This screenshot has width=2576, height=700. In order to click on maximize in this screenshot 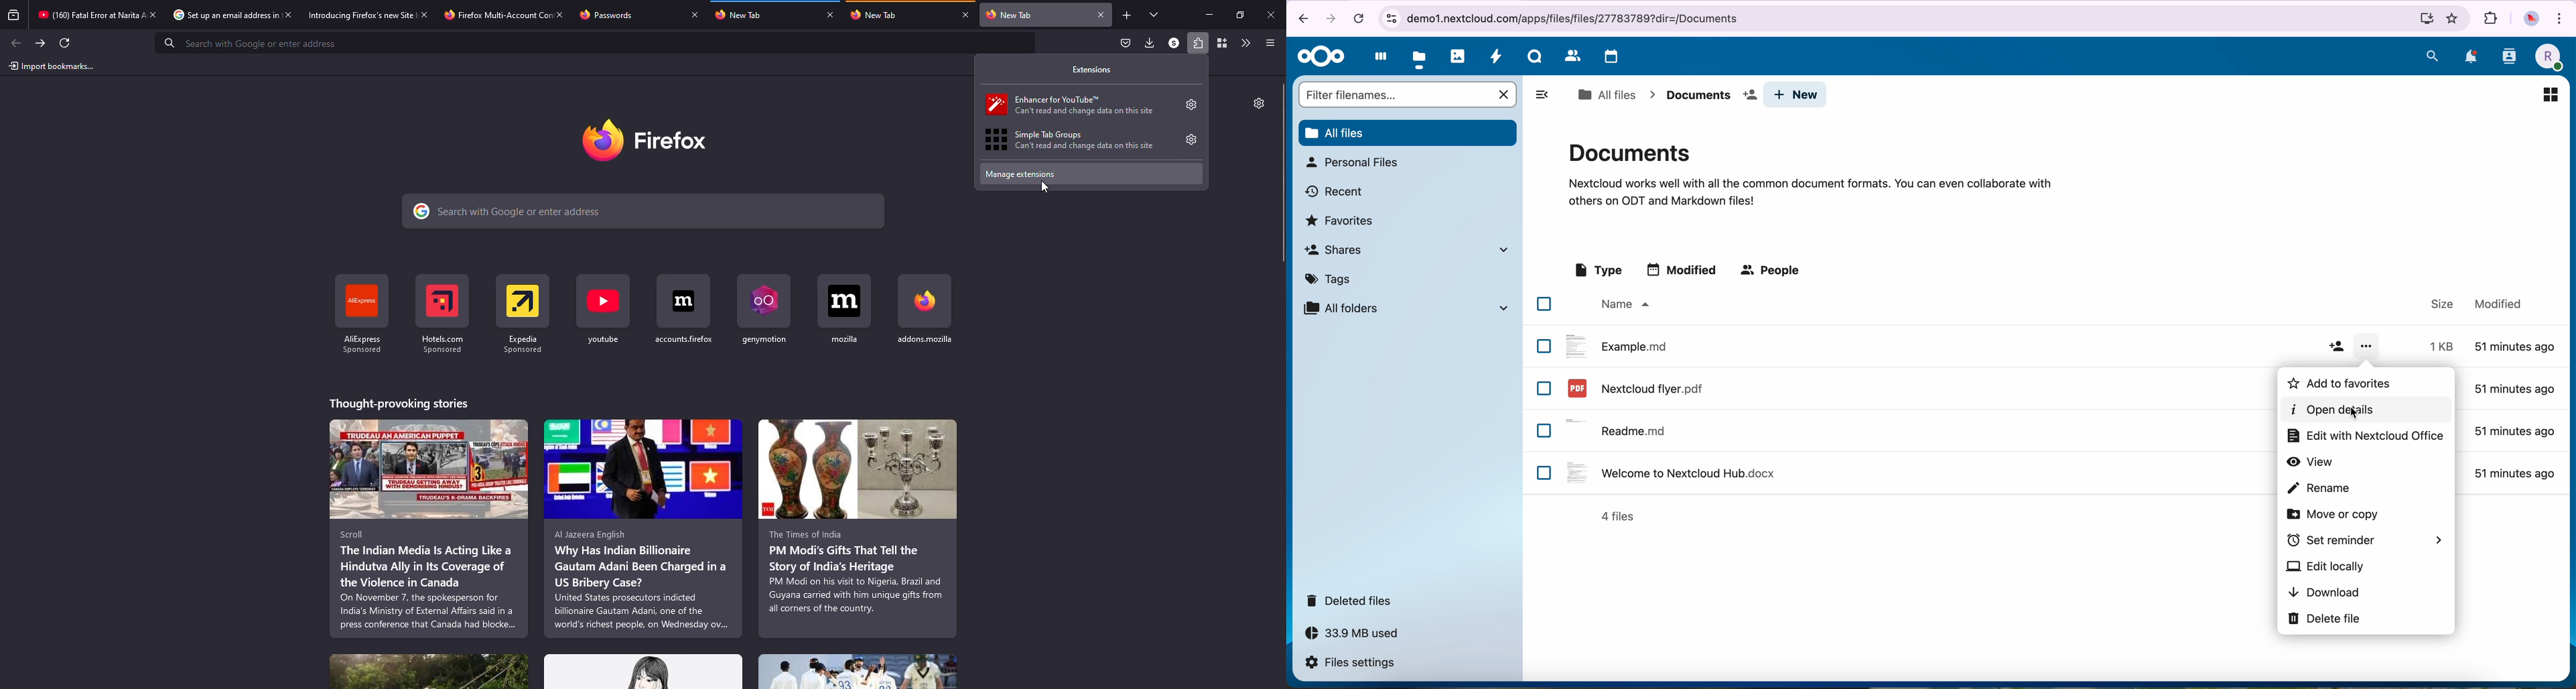, I will do `click(1241, 15)`.